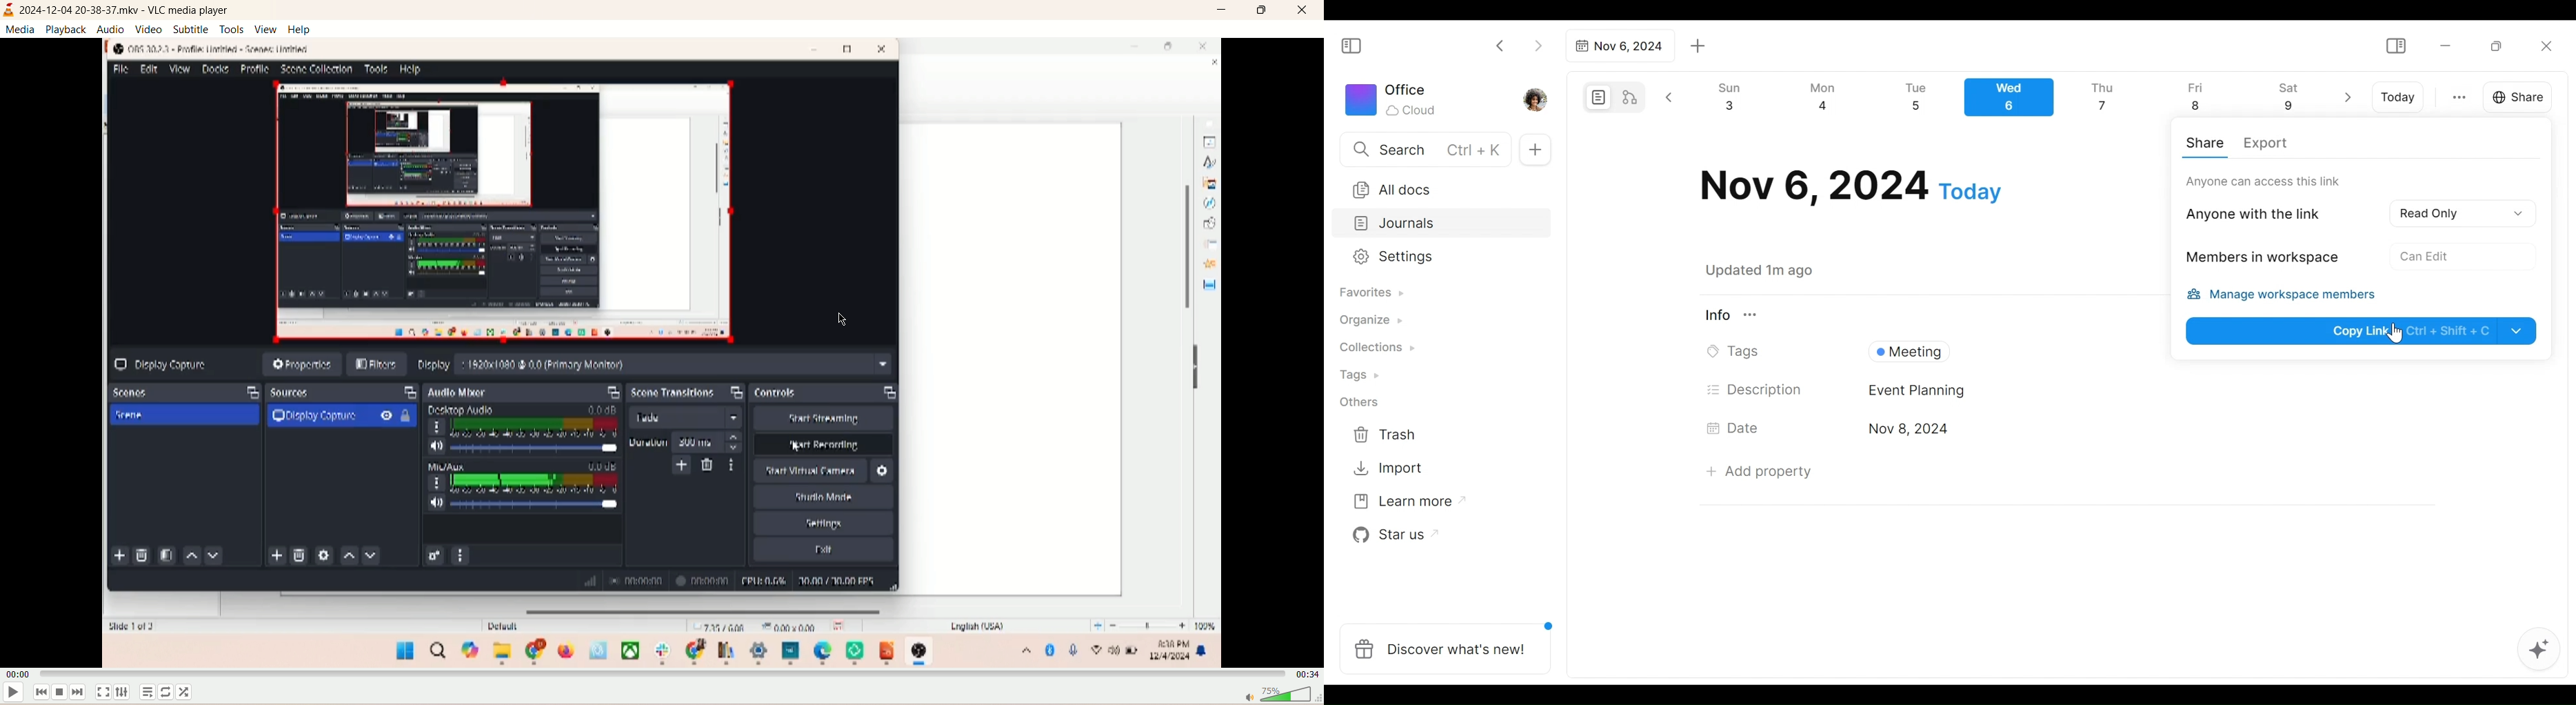 This screenshot has width=2576, height=728. What do you see at coordinates (123, 692) in the screenshot?
I see `extended settings` at bounding box center [123, 692].